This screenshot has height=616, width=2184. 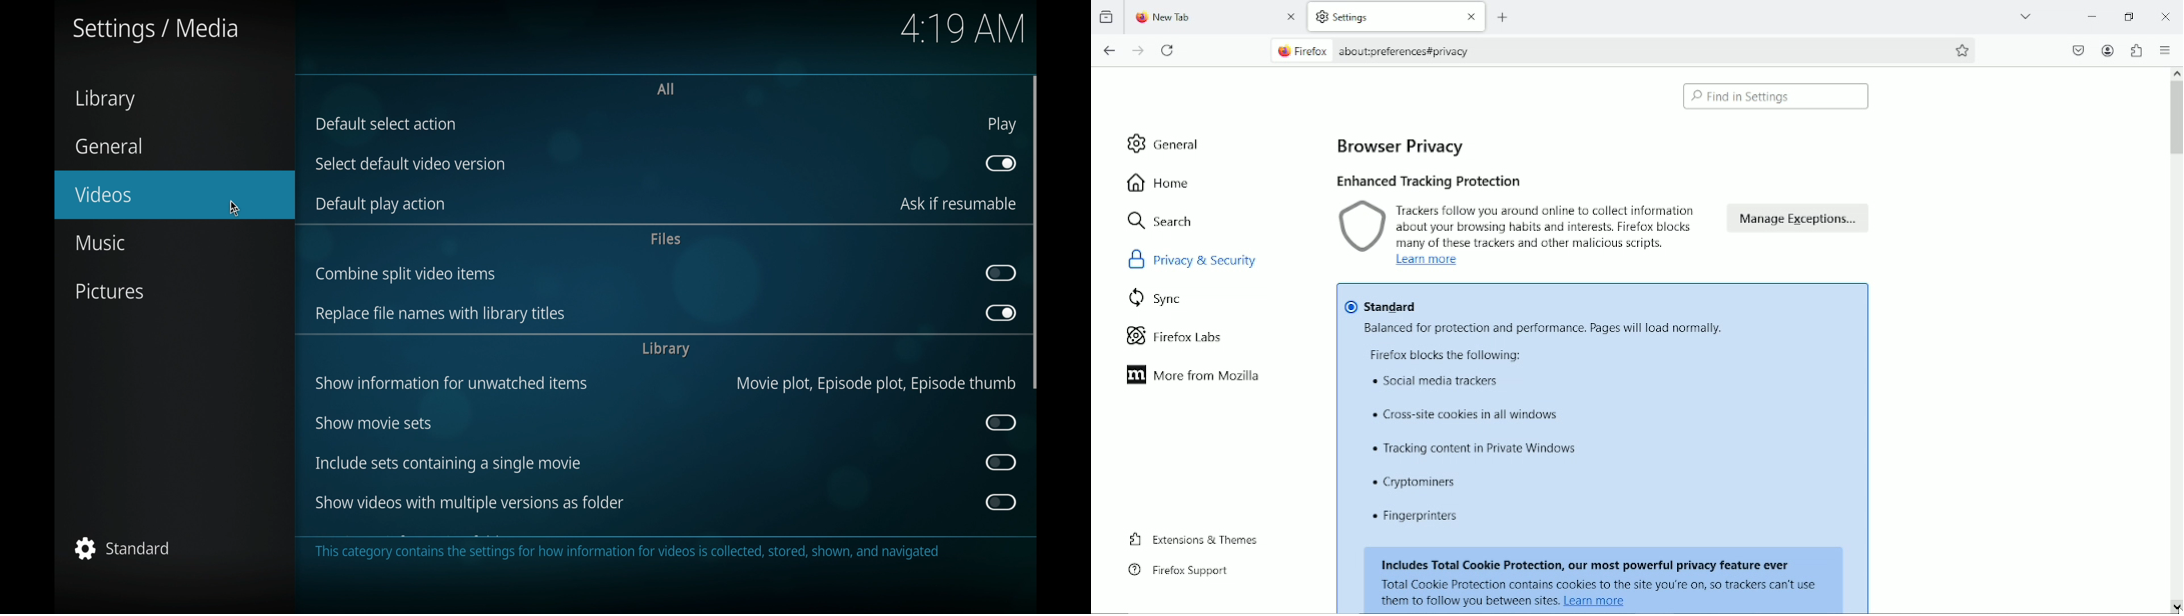 I want to click on toggle button, so click(x=1001, y=273).